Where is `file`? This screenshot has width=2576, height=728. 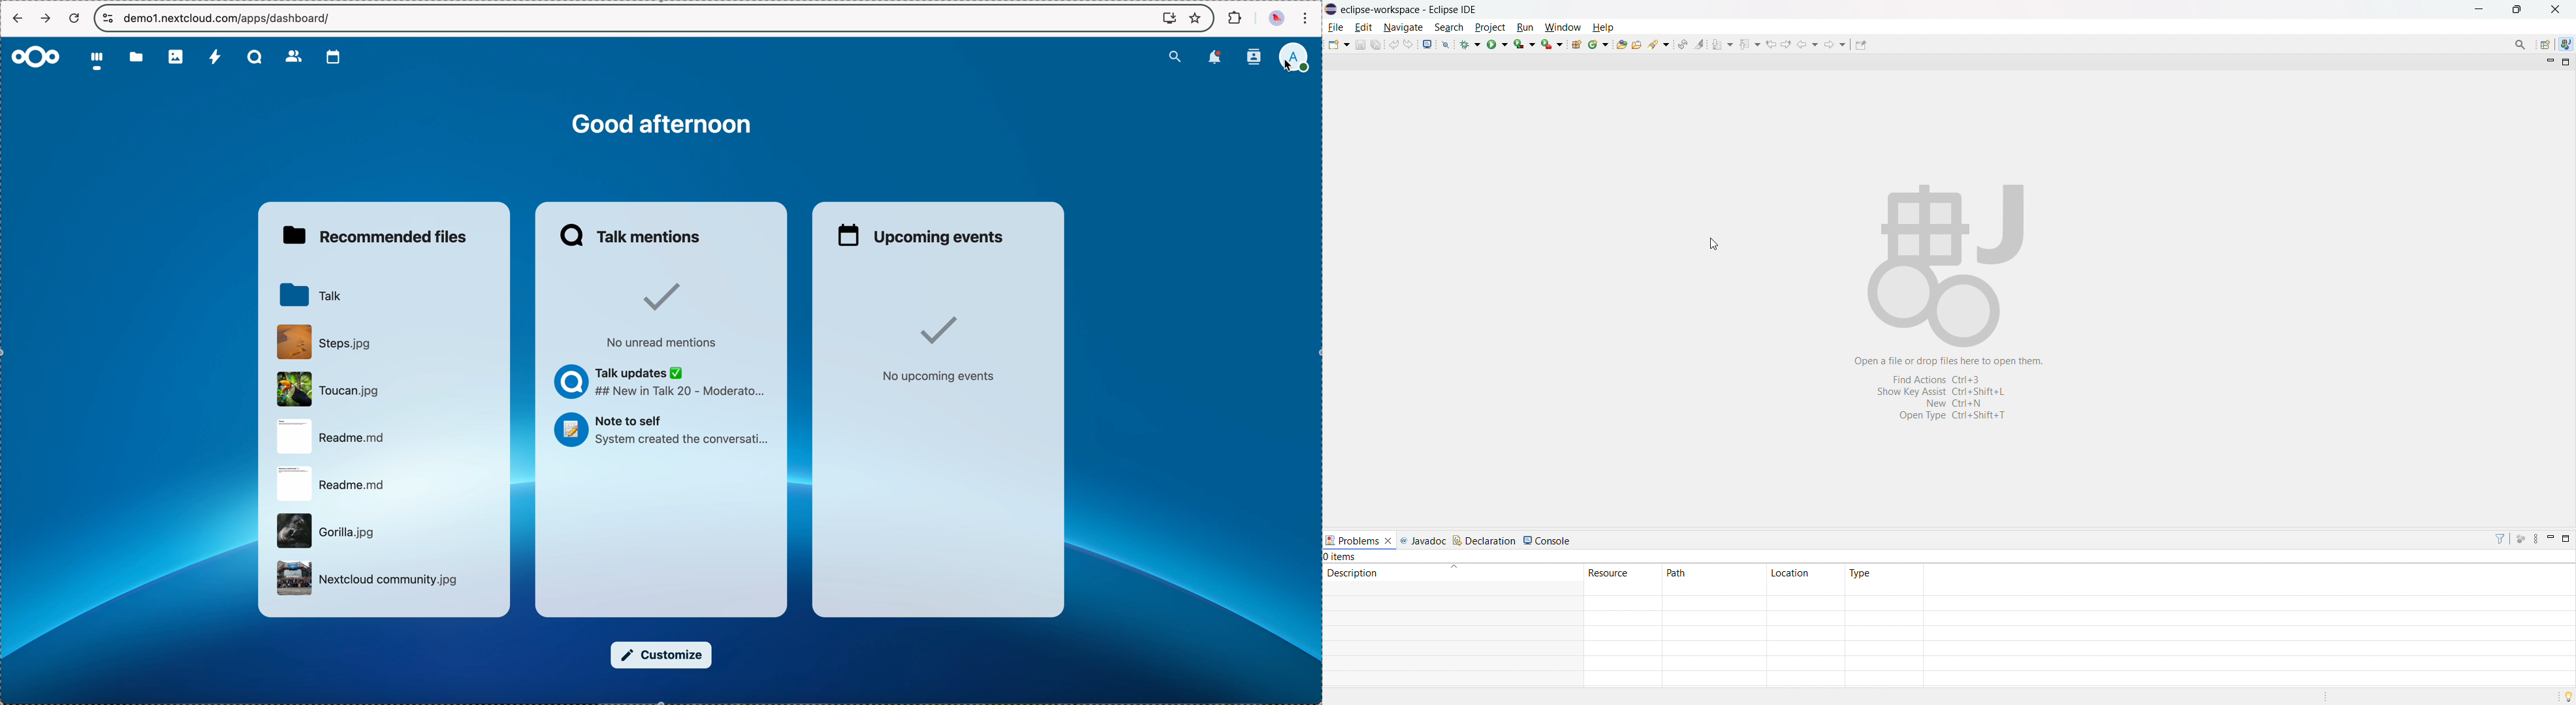
file is located at coordinates (331, 388).